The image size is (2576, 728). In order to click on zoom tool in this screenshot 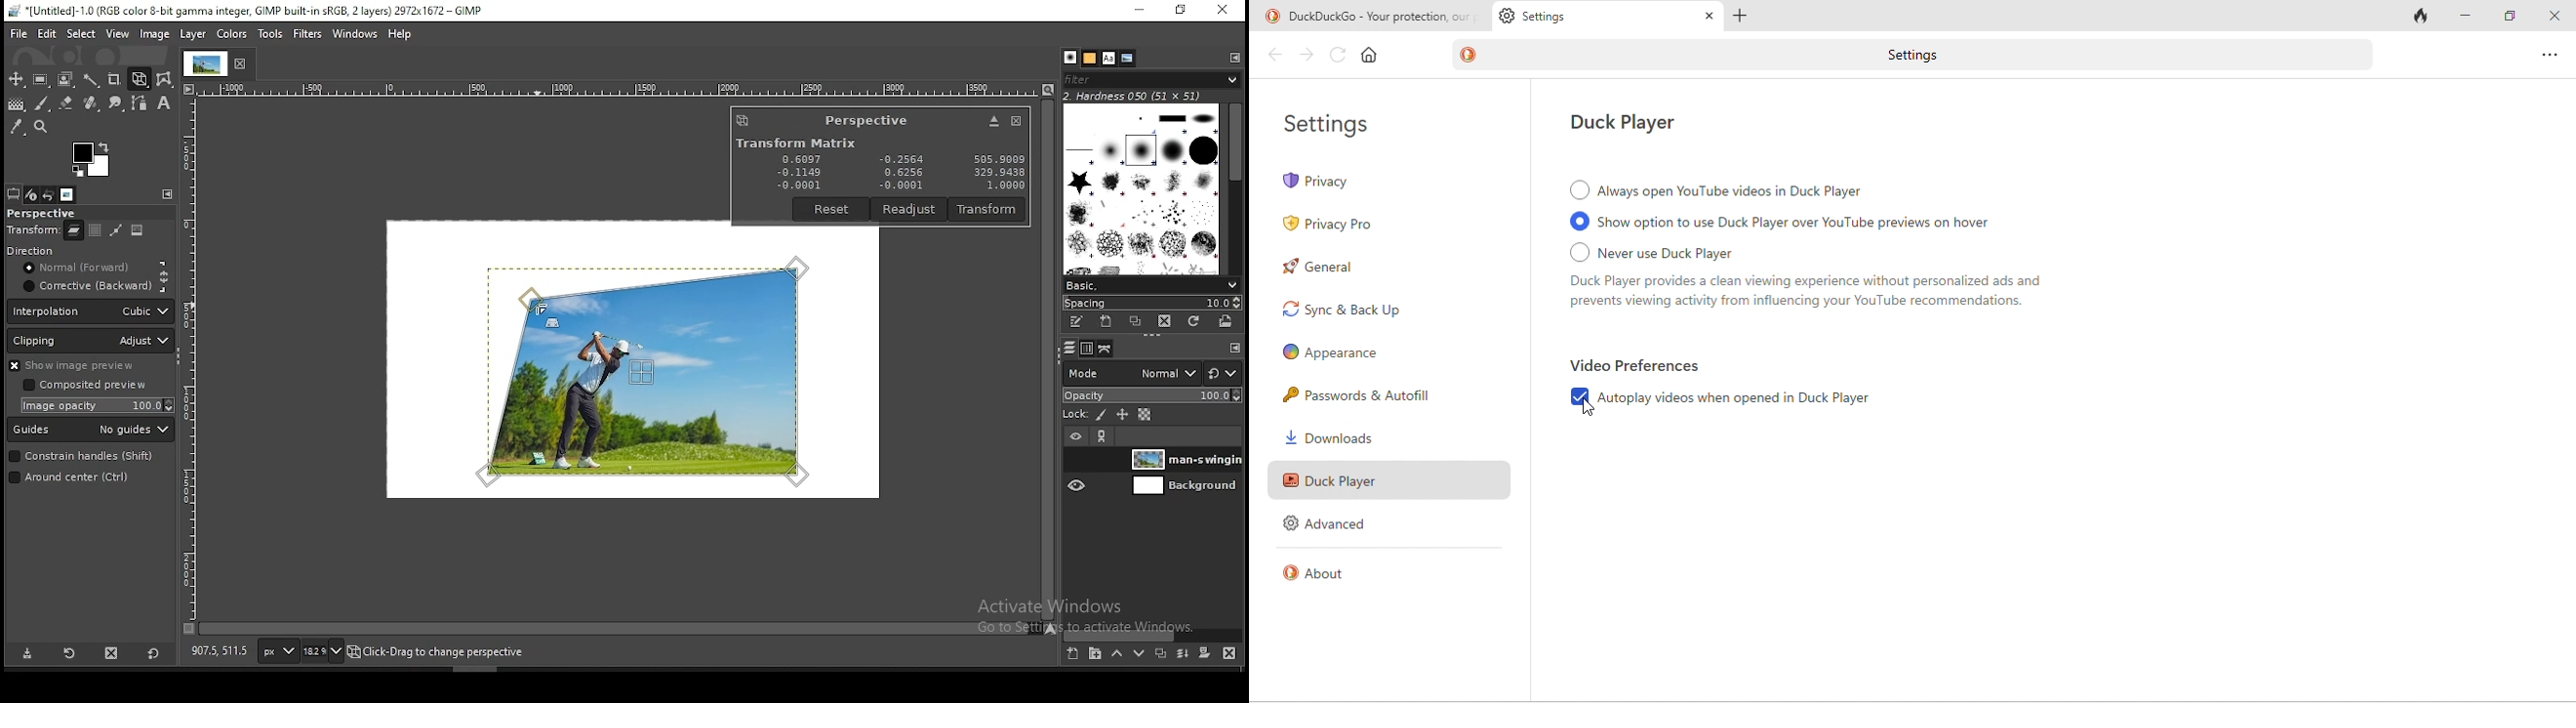, I will do `click(41, 128)`.